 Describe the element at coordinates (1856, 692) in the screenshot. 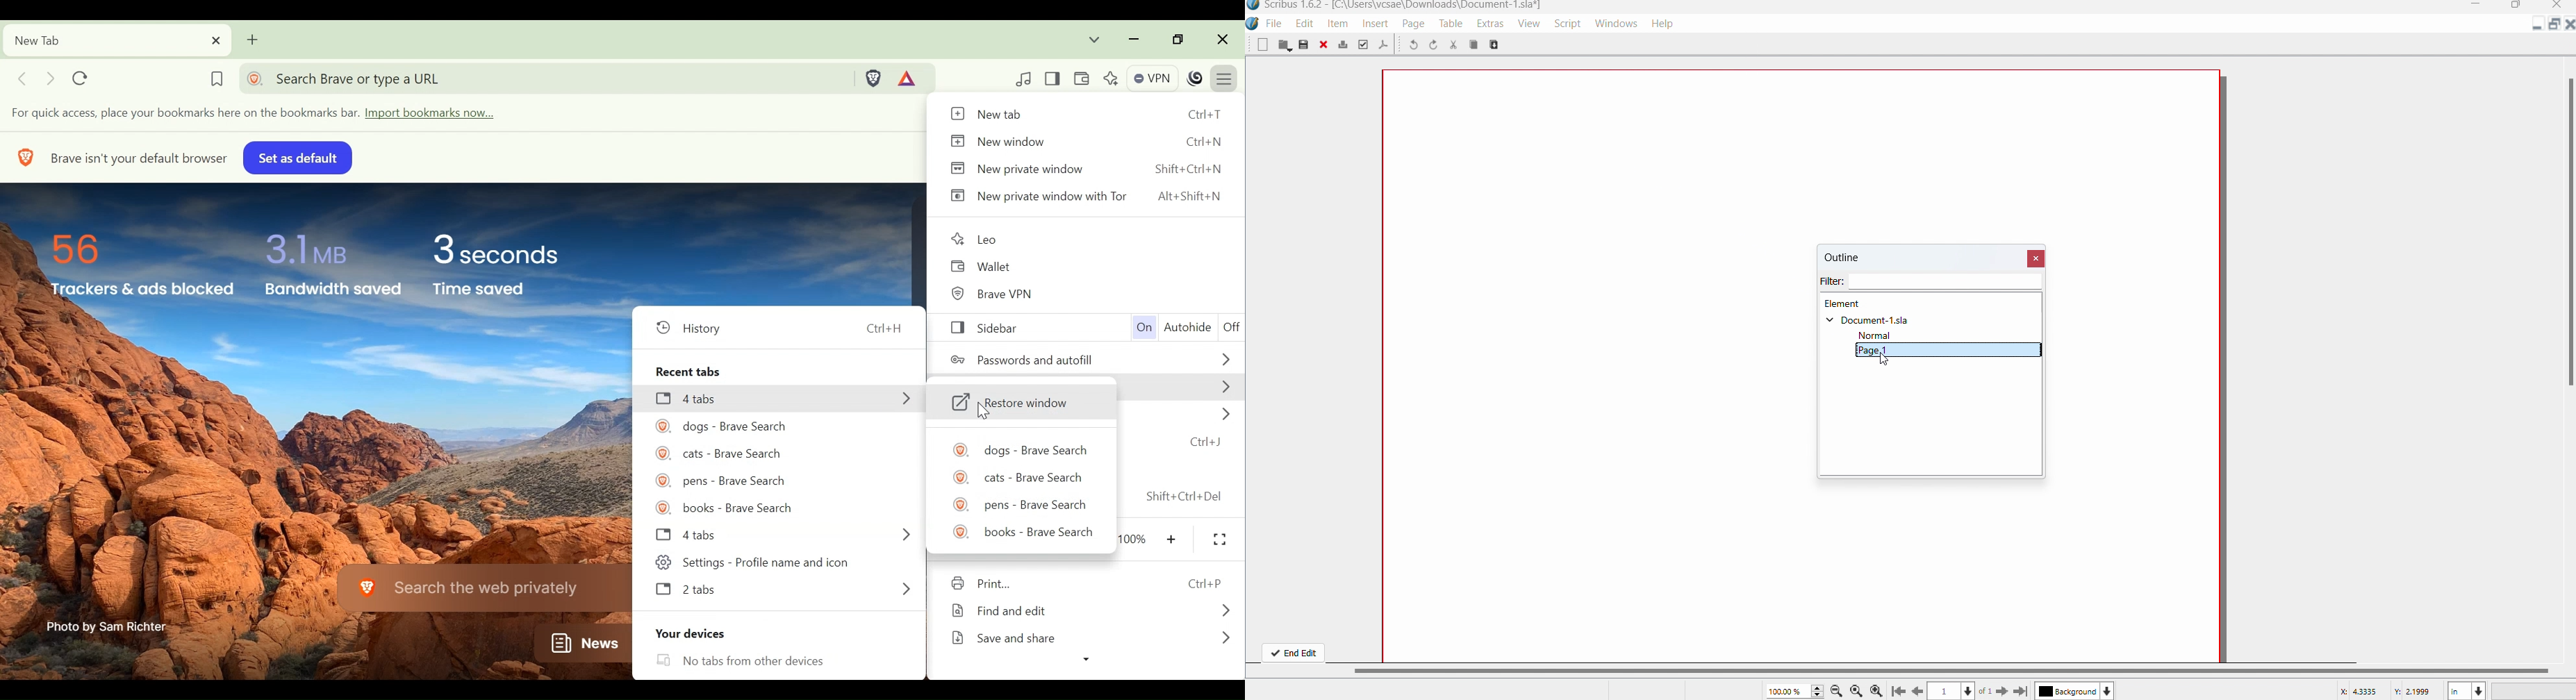

I see `zoom reset` at that location.